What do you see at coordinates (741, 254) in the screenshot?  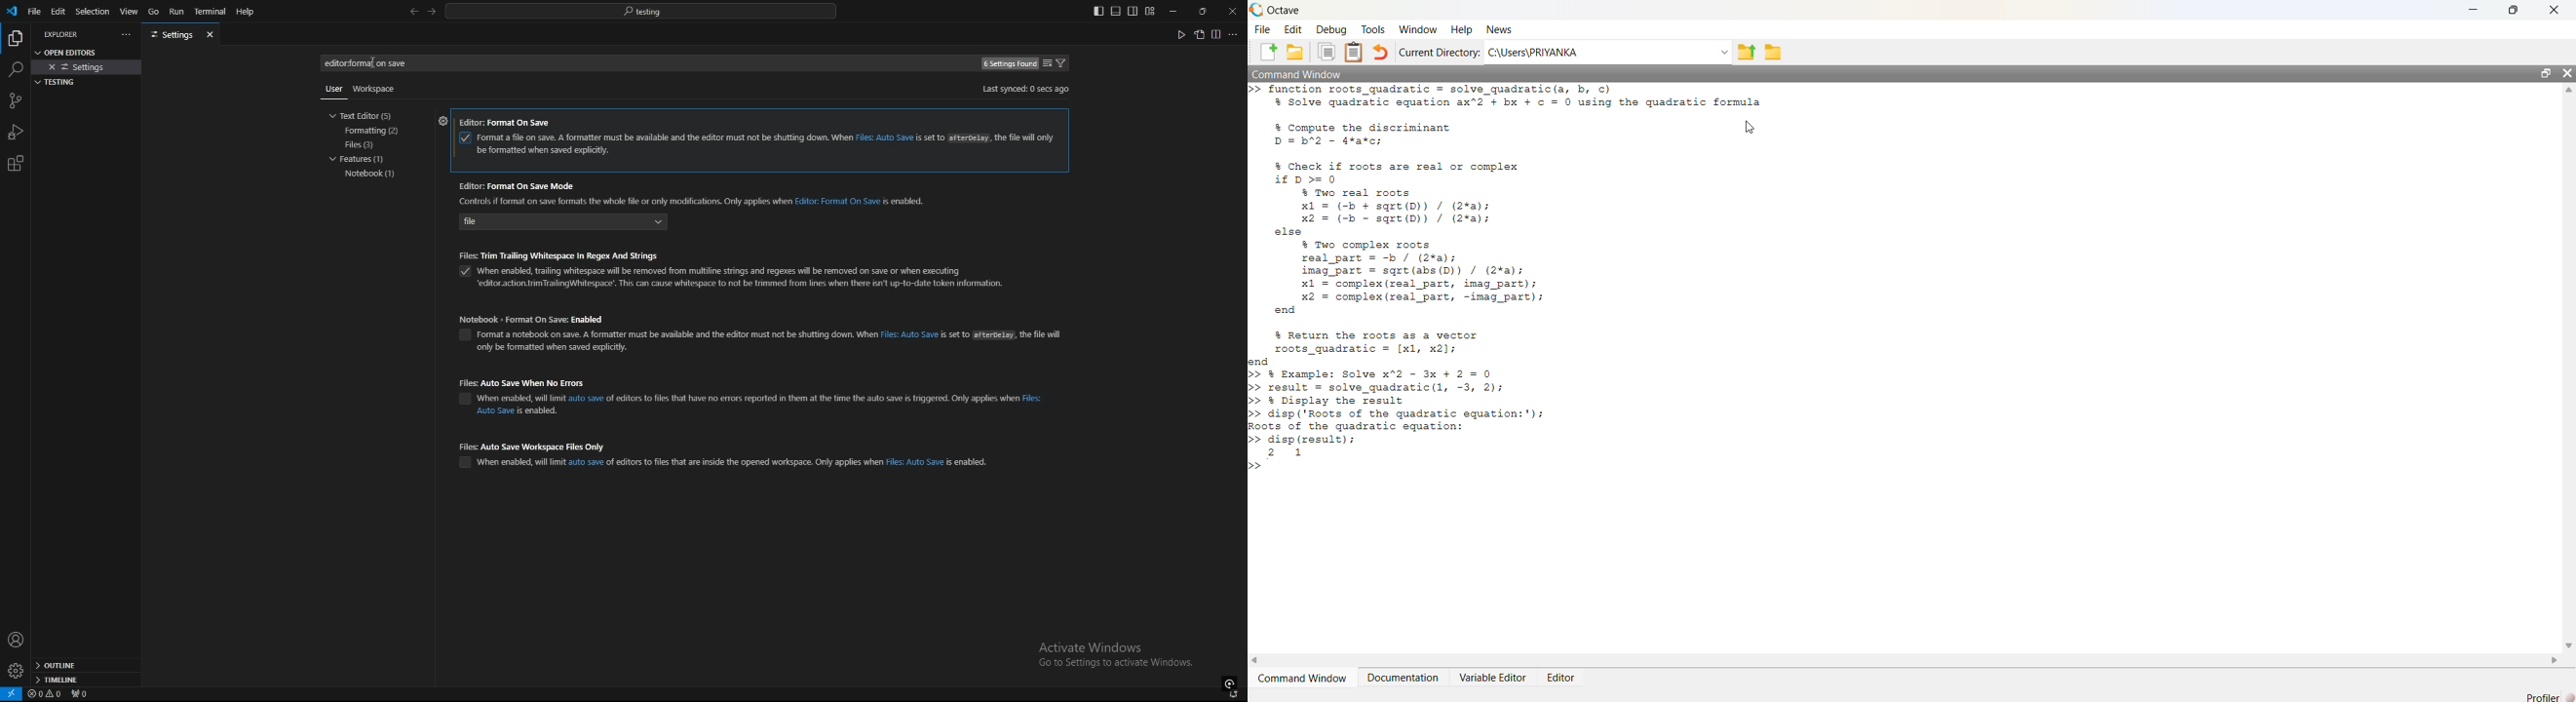 I see `trim trailing whitespace` at bounding box center [741, 254].